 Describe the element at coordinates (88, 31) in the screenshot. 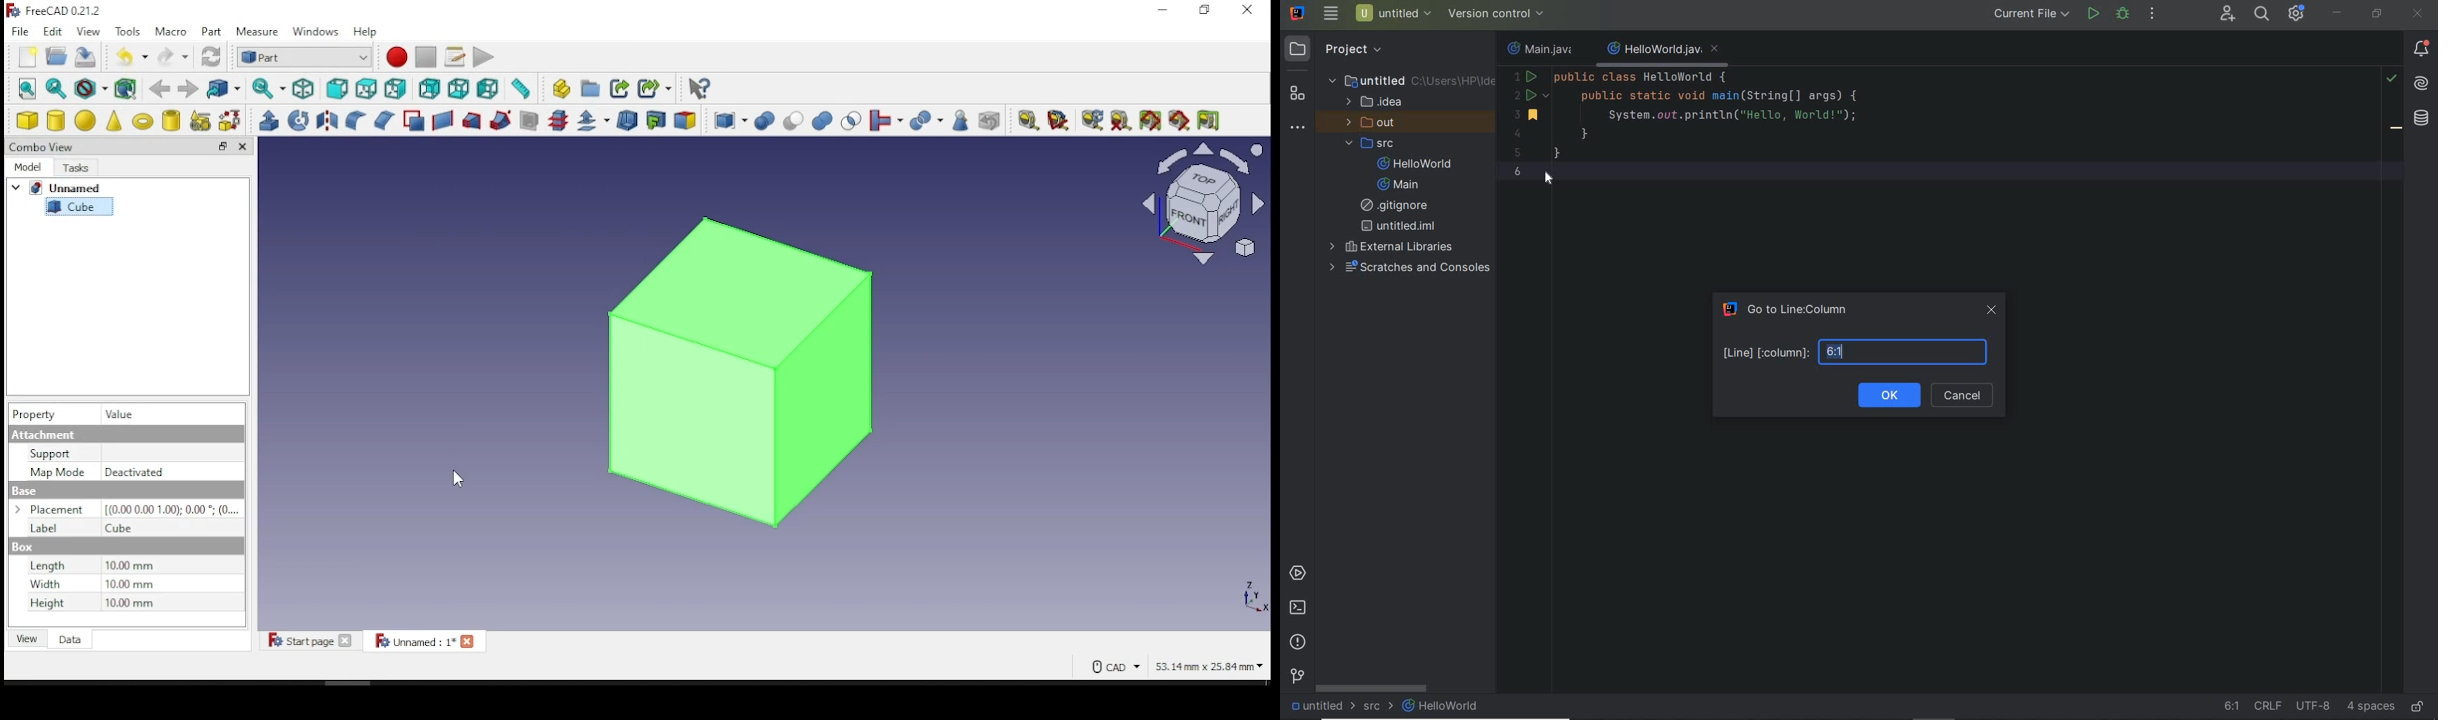

I see `view` at that location.